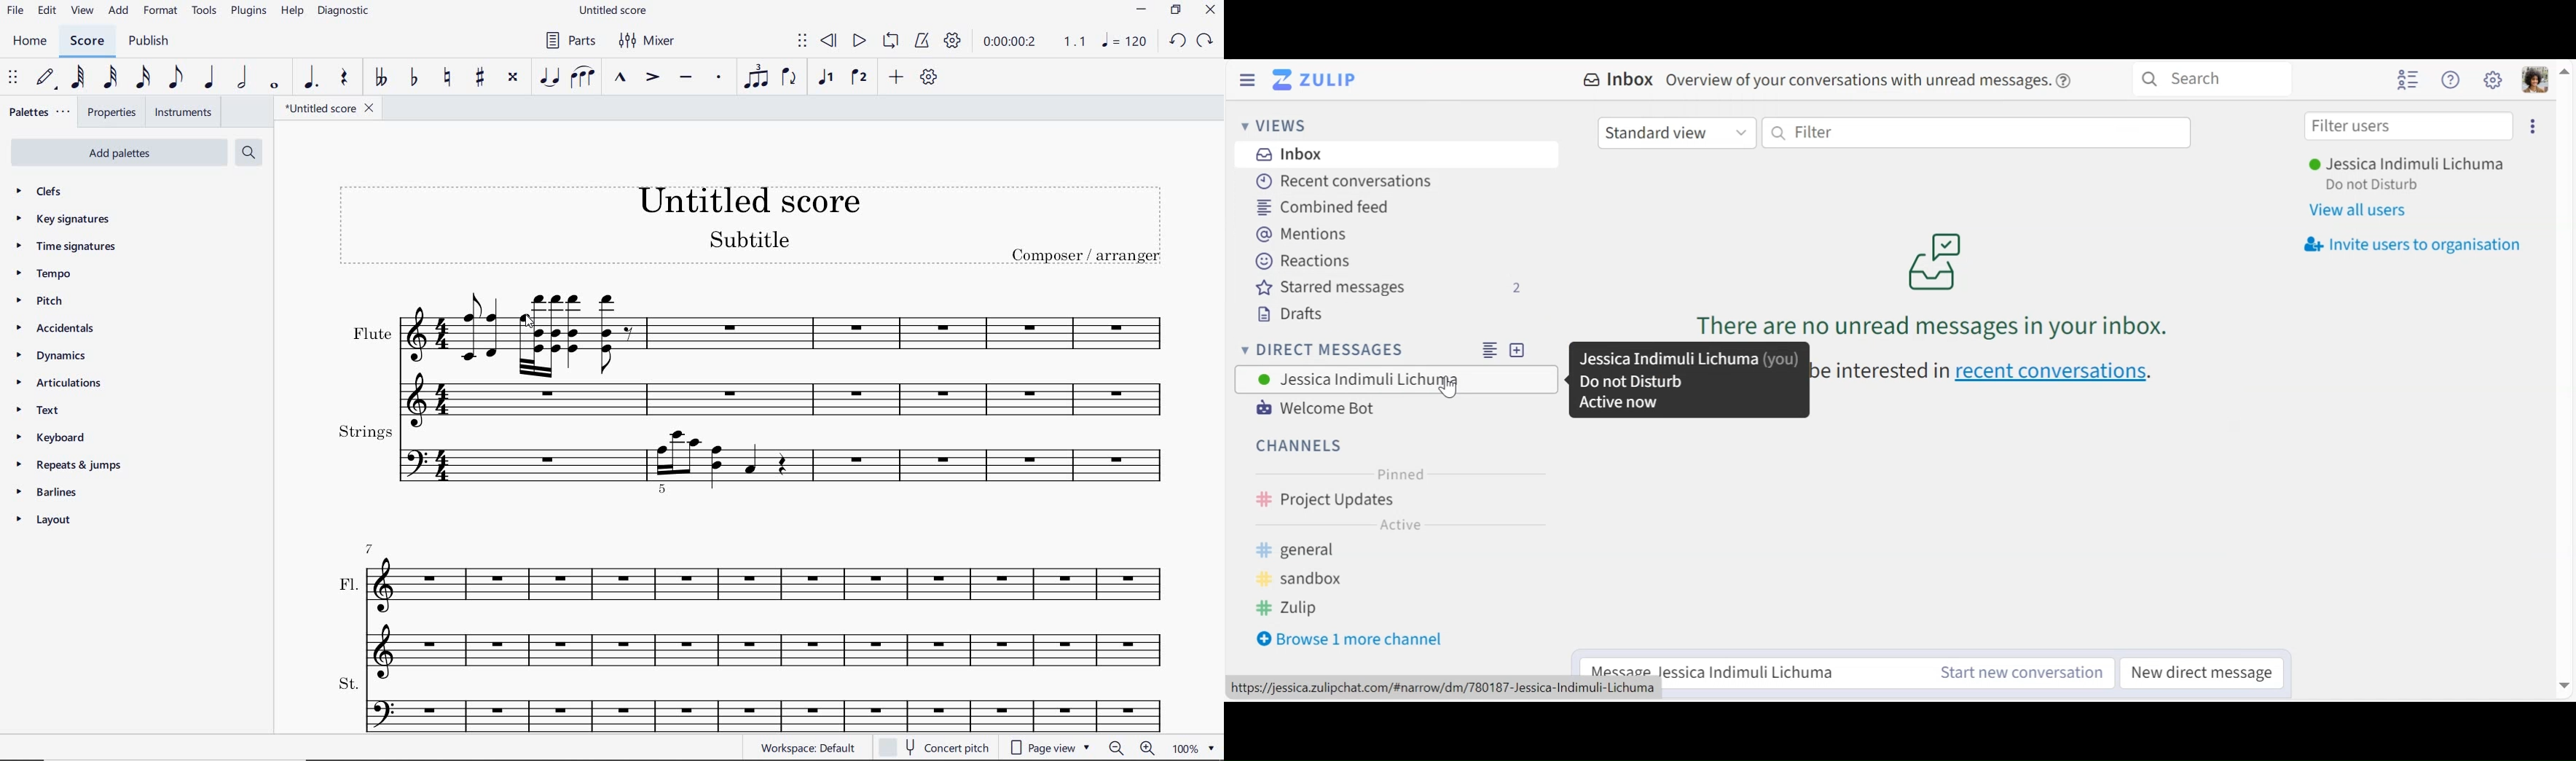  Describe the element at coordinates (1178, 39) in the screenshot. I see `undo` at that location.